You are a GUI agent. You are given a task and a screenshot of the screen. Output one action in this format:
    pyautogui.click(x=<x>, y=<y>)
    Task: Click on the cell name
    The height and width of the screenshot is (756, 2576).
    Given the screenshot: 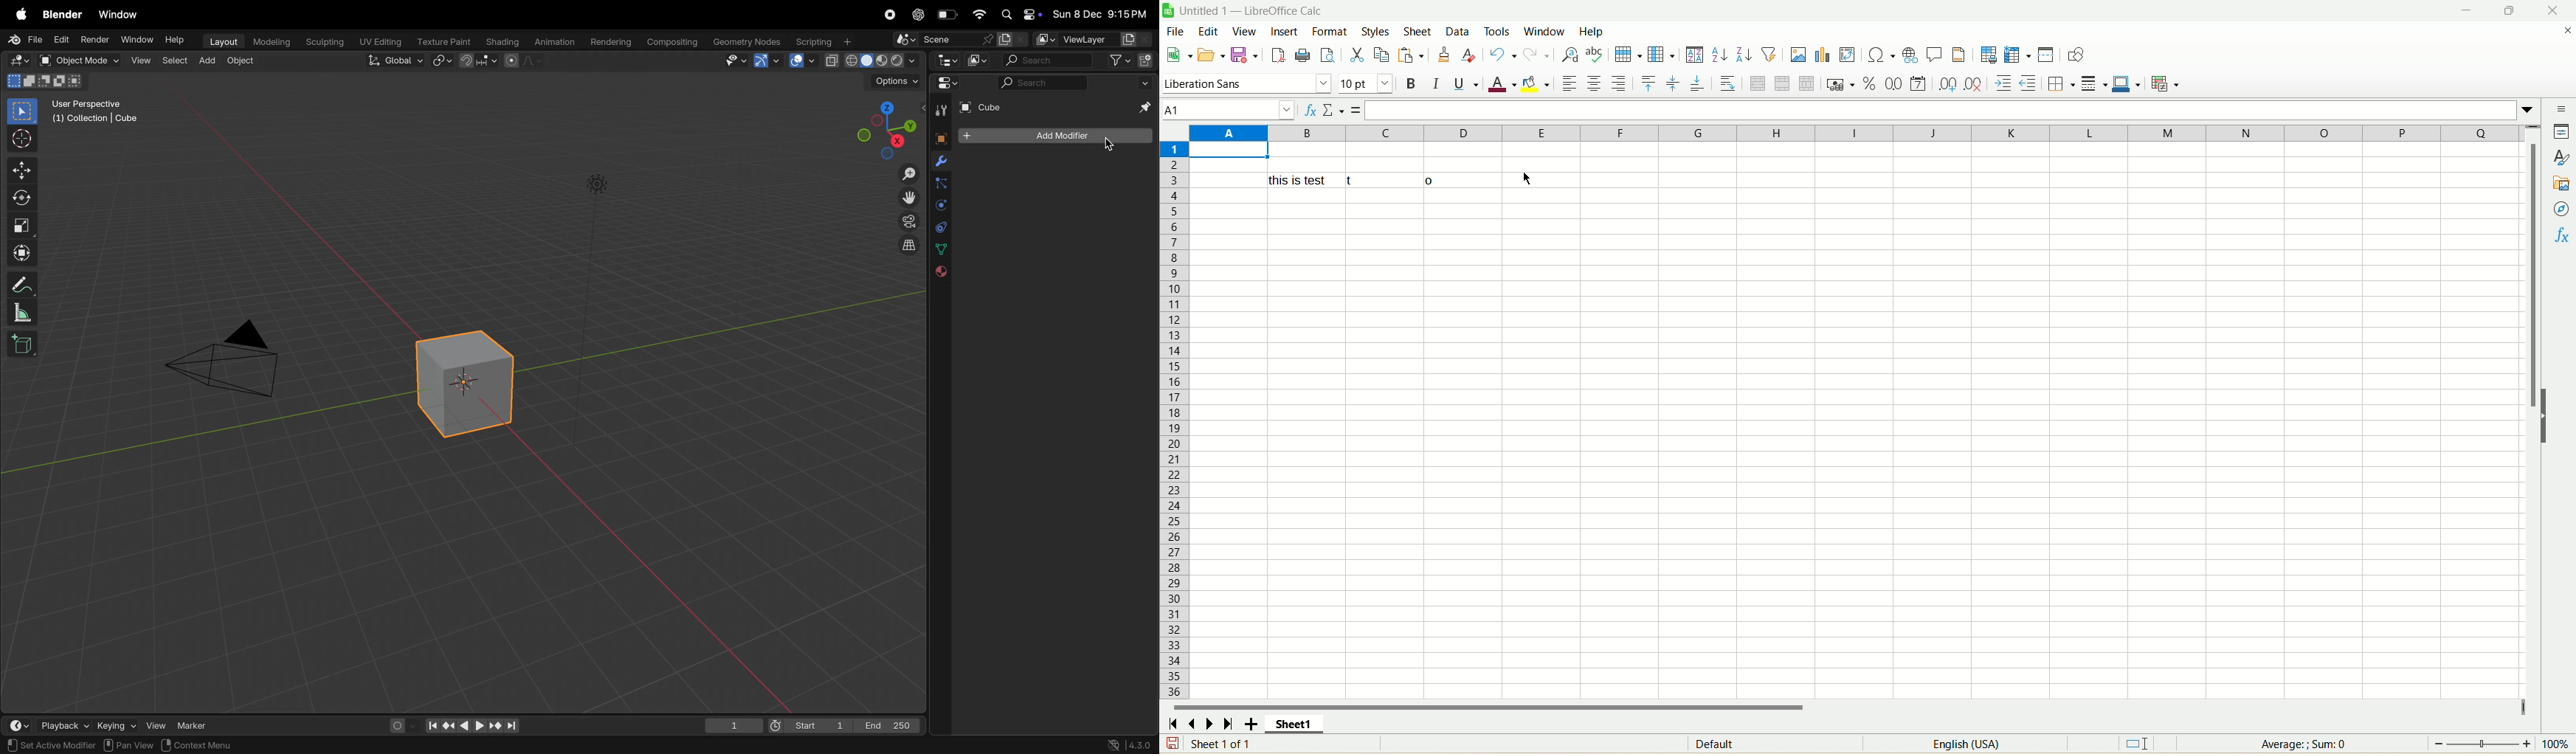 What is the action you would take?
    pyautogui.click(x=1229, y=111)
    